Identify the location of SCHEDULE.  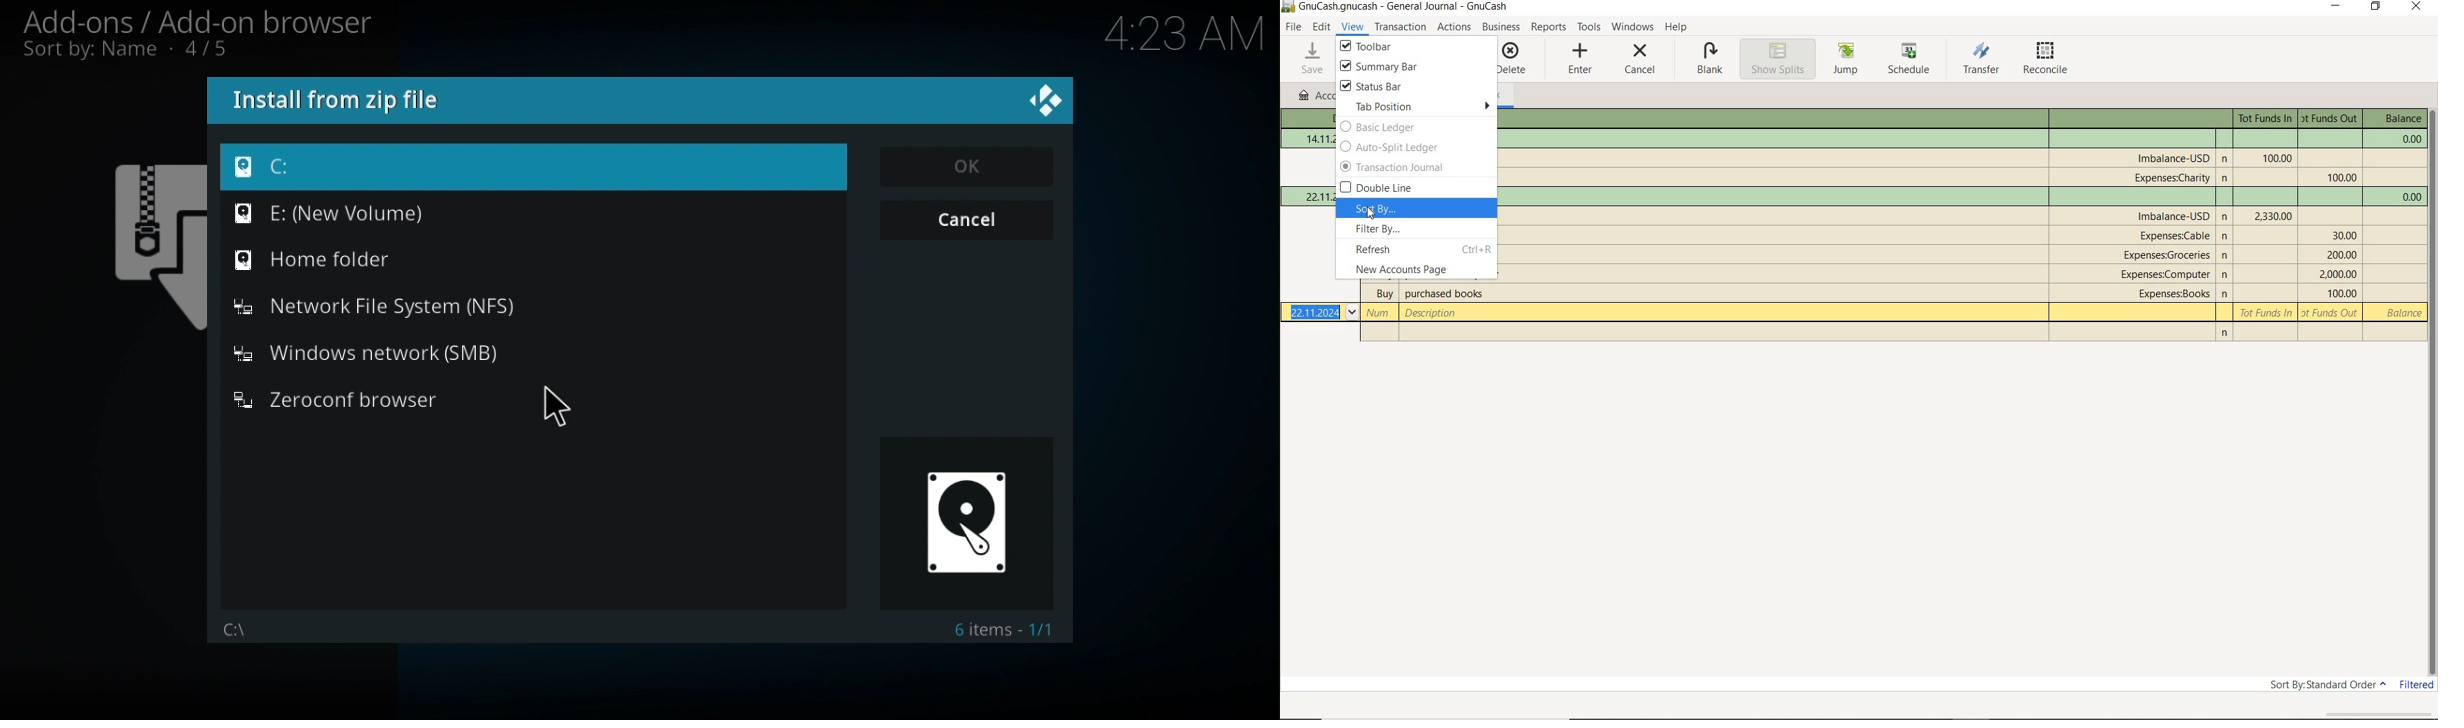
(1911, 59).